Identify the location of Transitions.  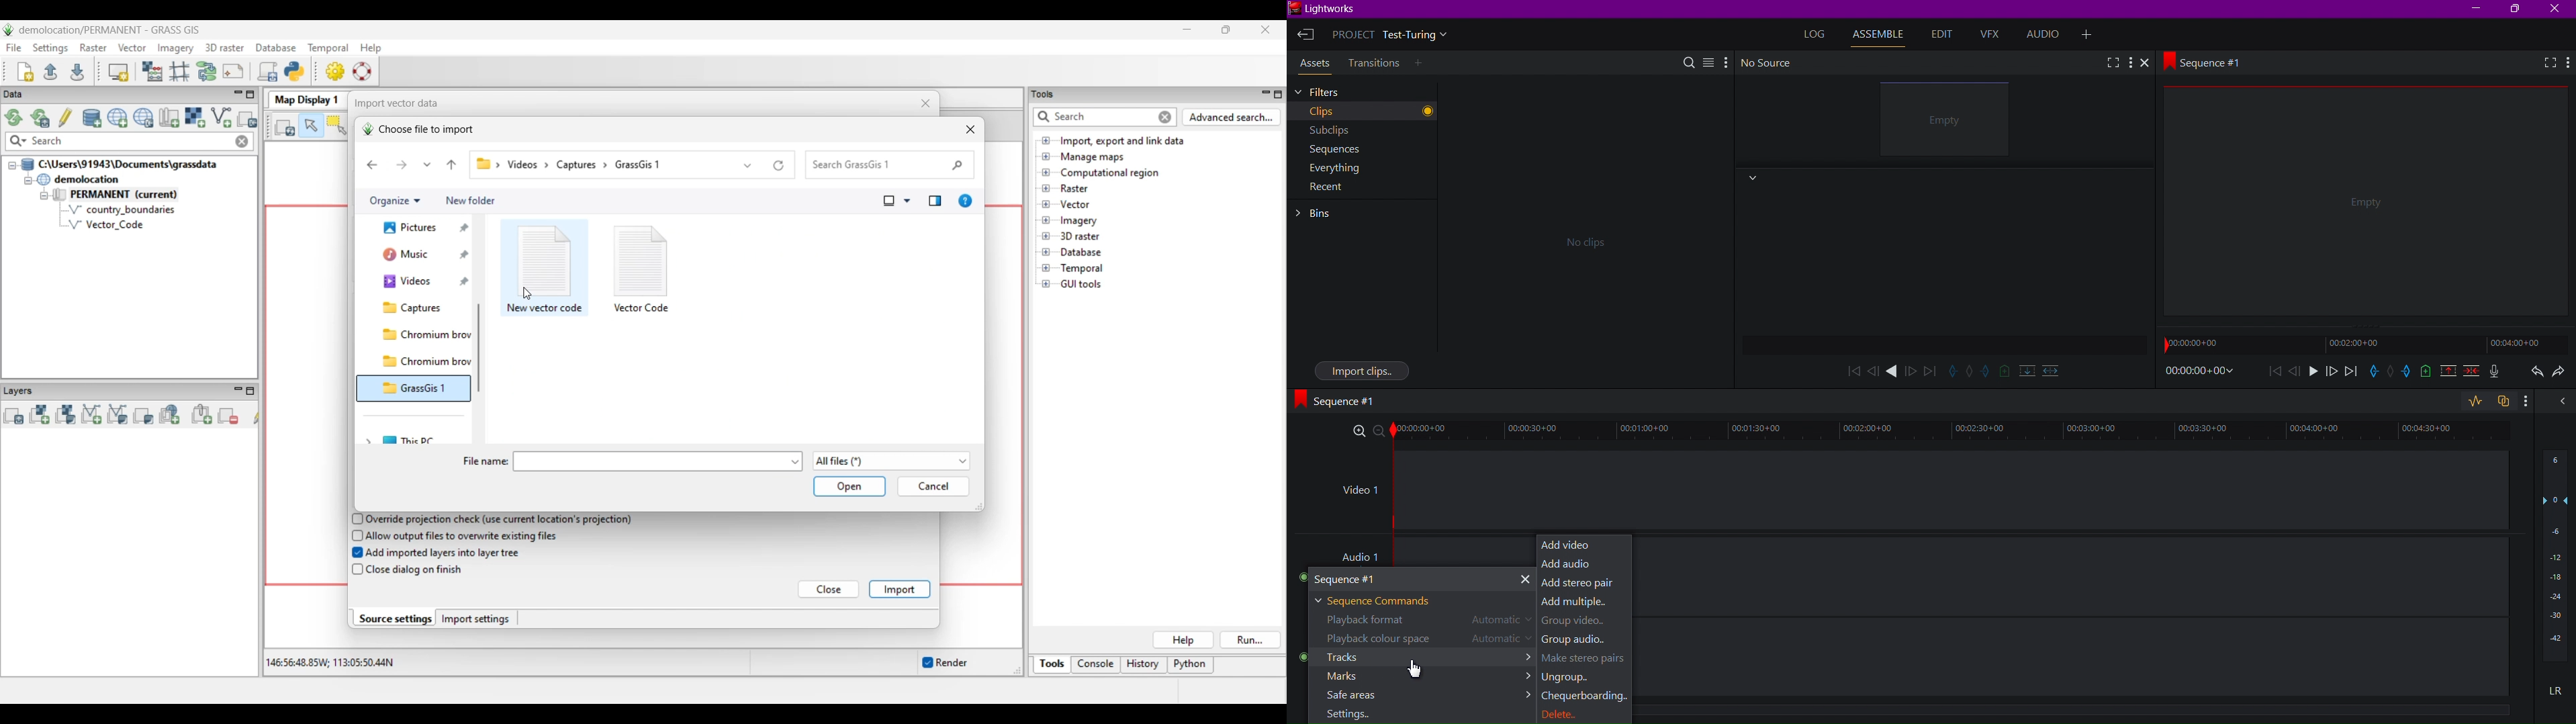
(1373, 63).